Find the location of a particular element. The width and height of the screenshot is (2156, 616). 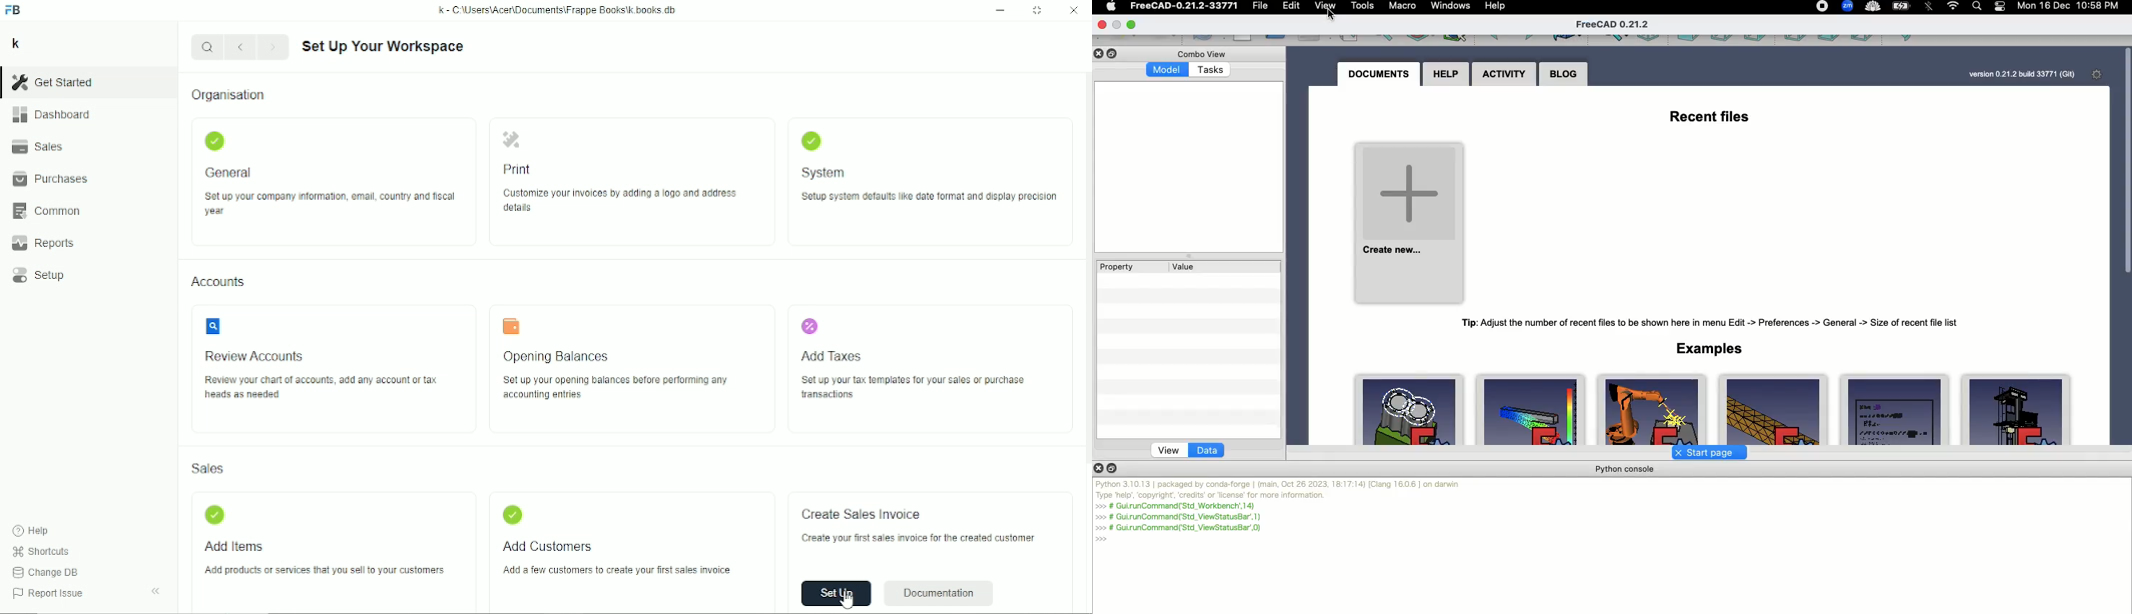

Print customize your invoices by adding a logo and address details. is located at coordinates (615, 168).